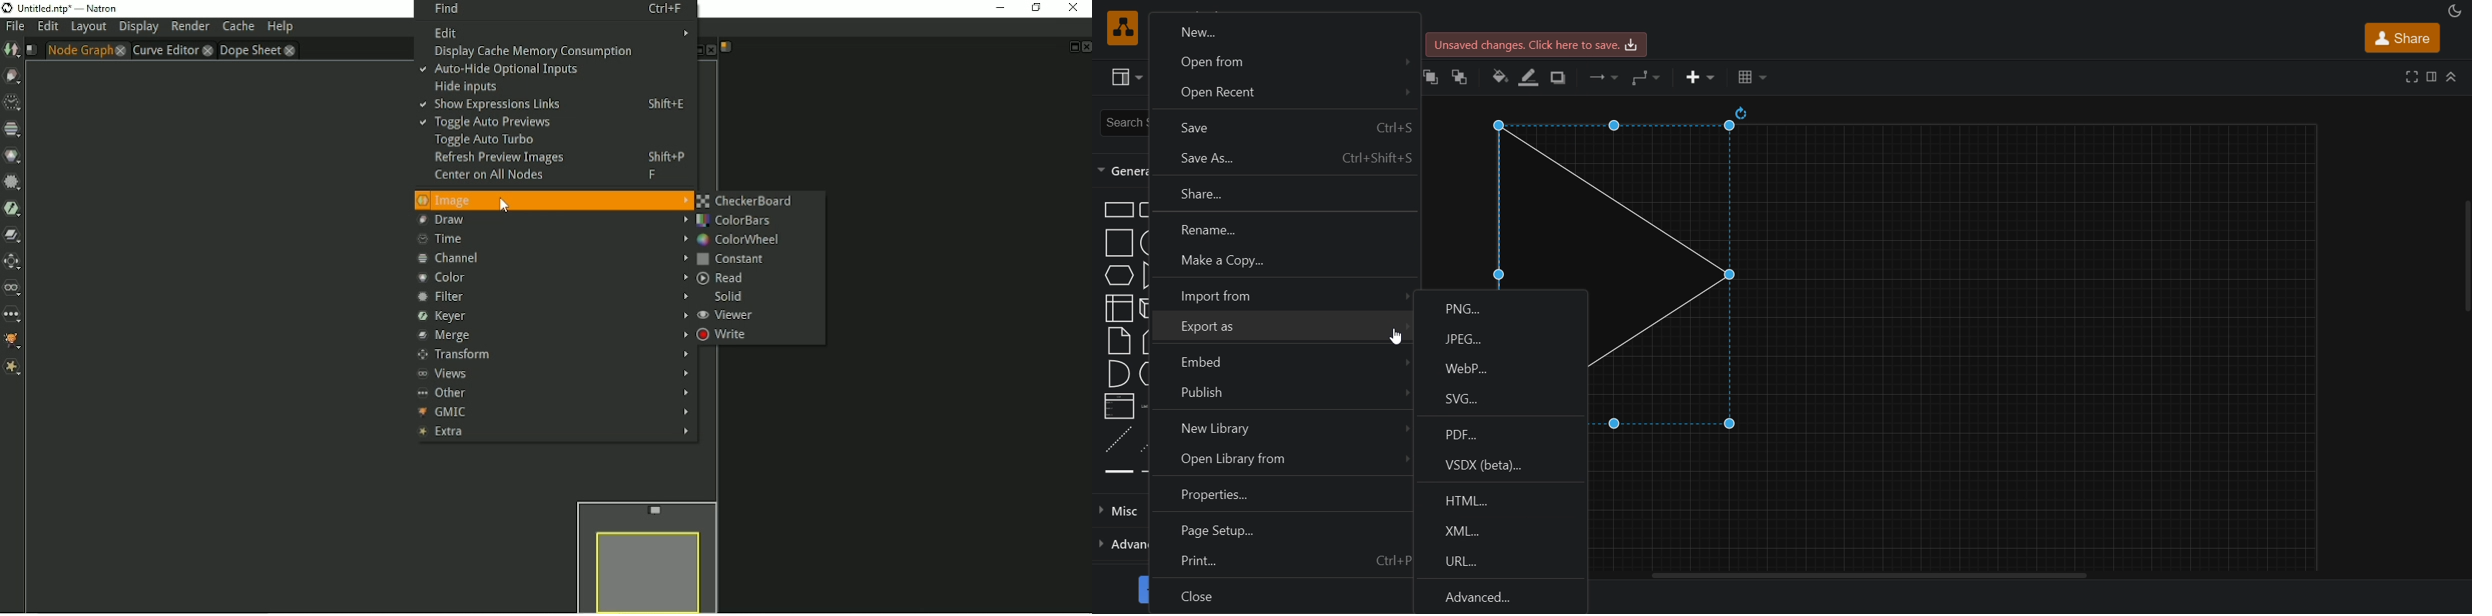 This screenshot has width=2492, height=616. What do you see at coordinates (1503, 433) in the screenshot?
I see `pdf` at bounding box center [1503, 433].